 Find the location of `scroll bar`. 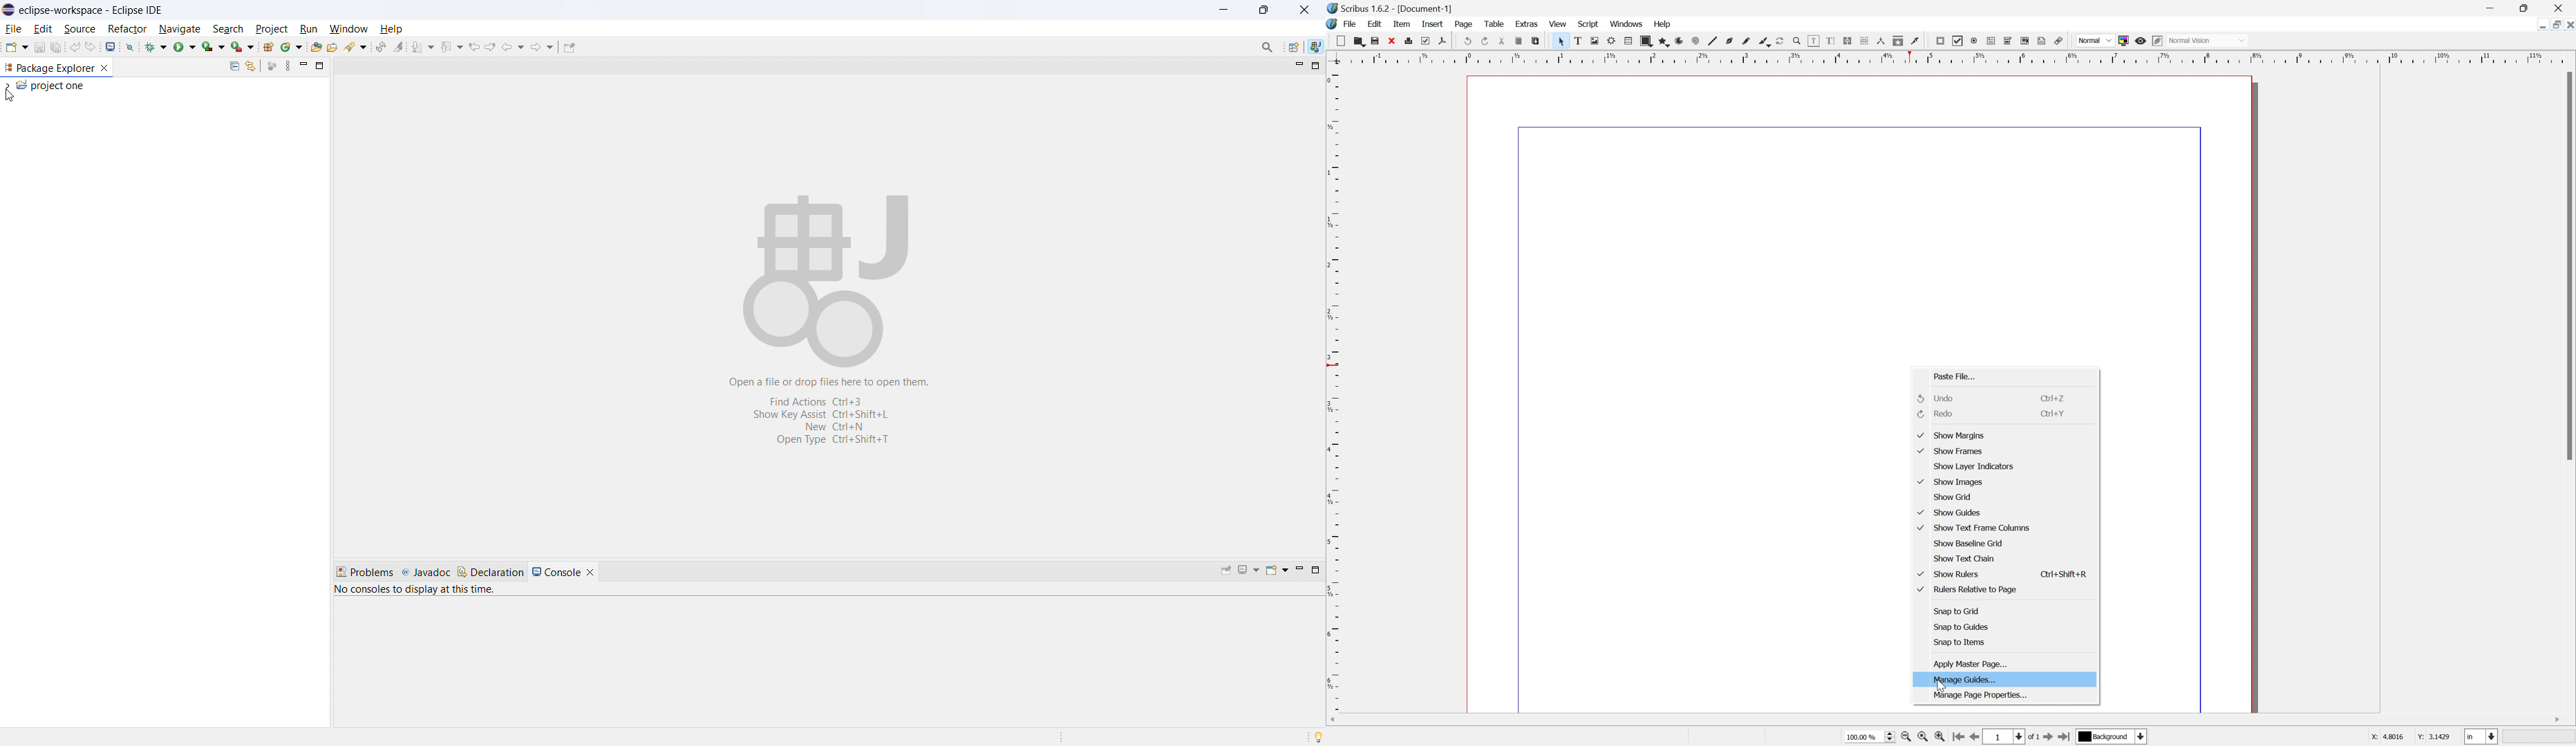

scroll bar is located at coordinates (2568, 266).